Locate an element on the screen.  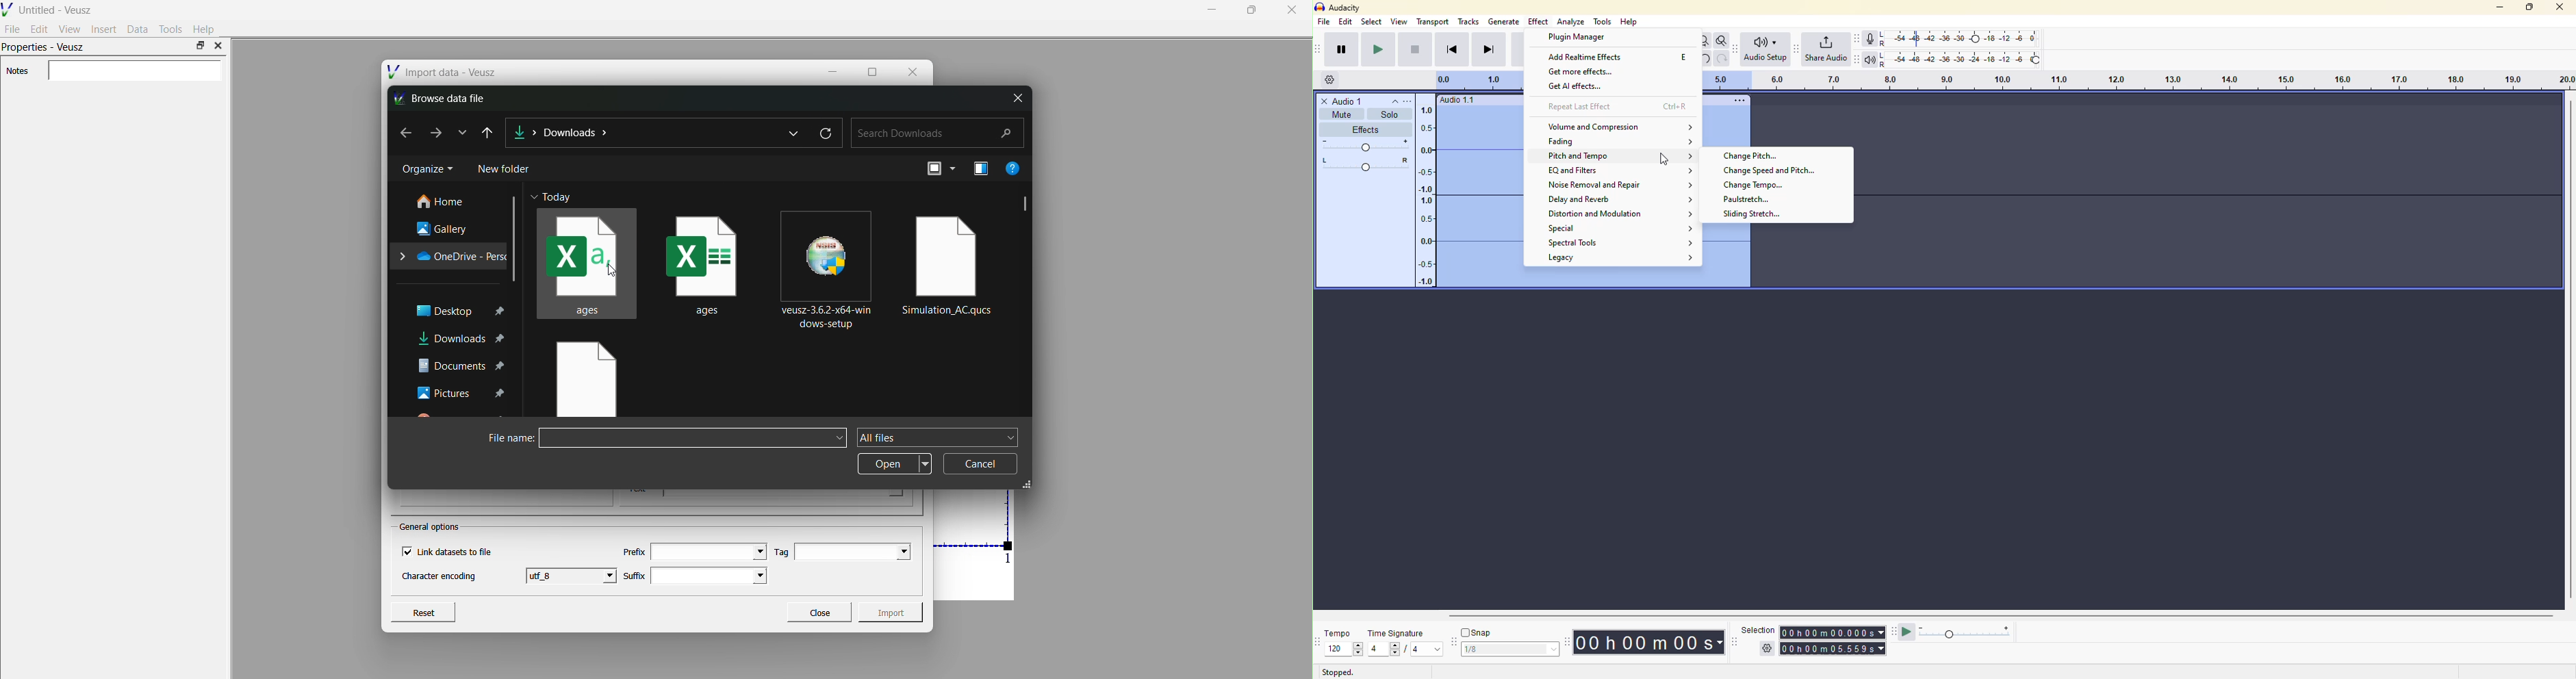
change pitch is located at coordinates (1753, 156).